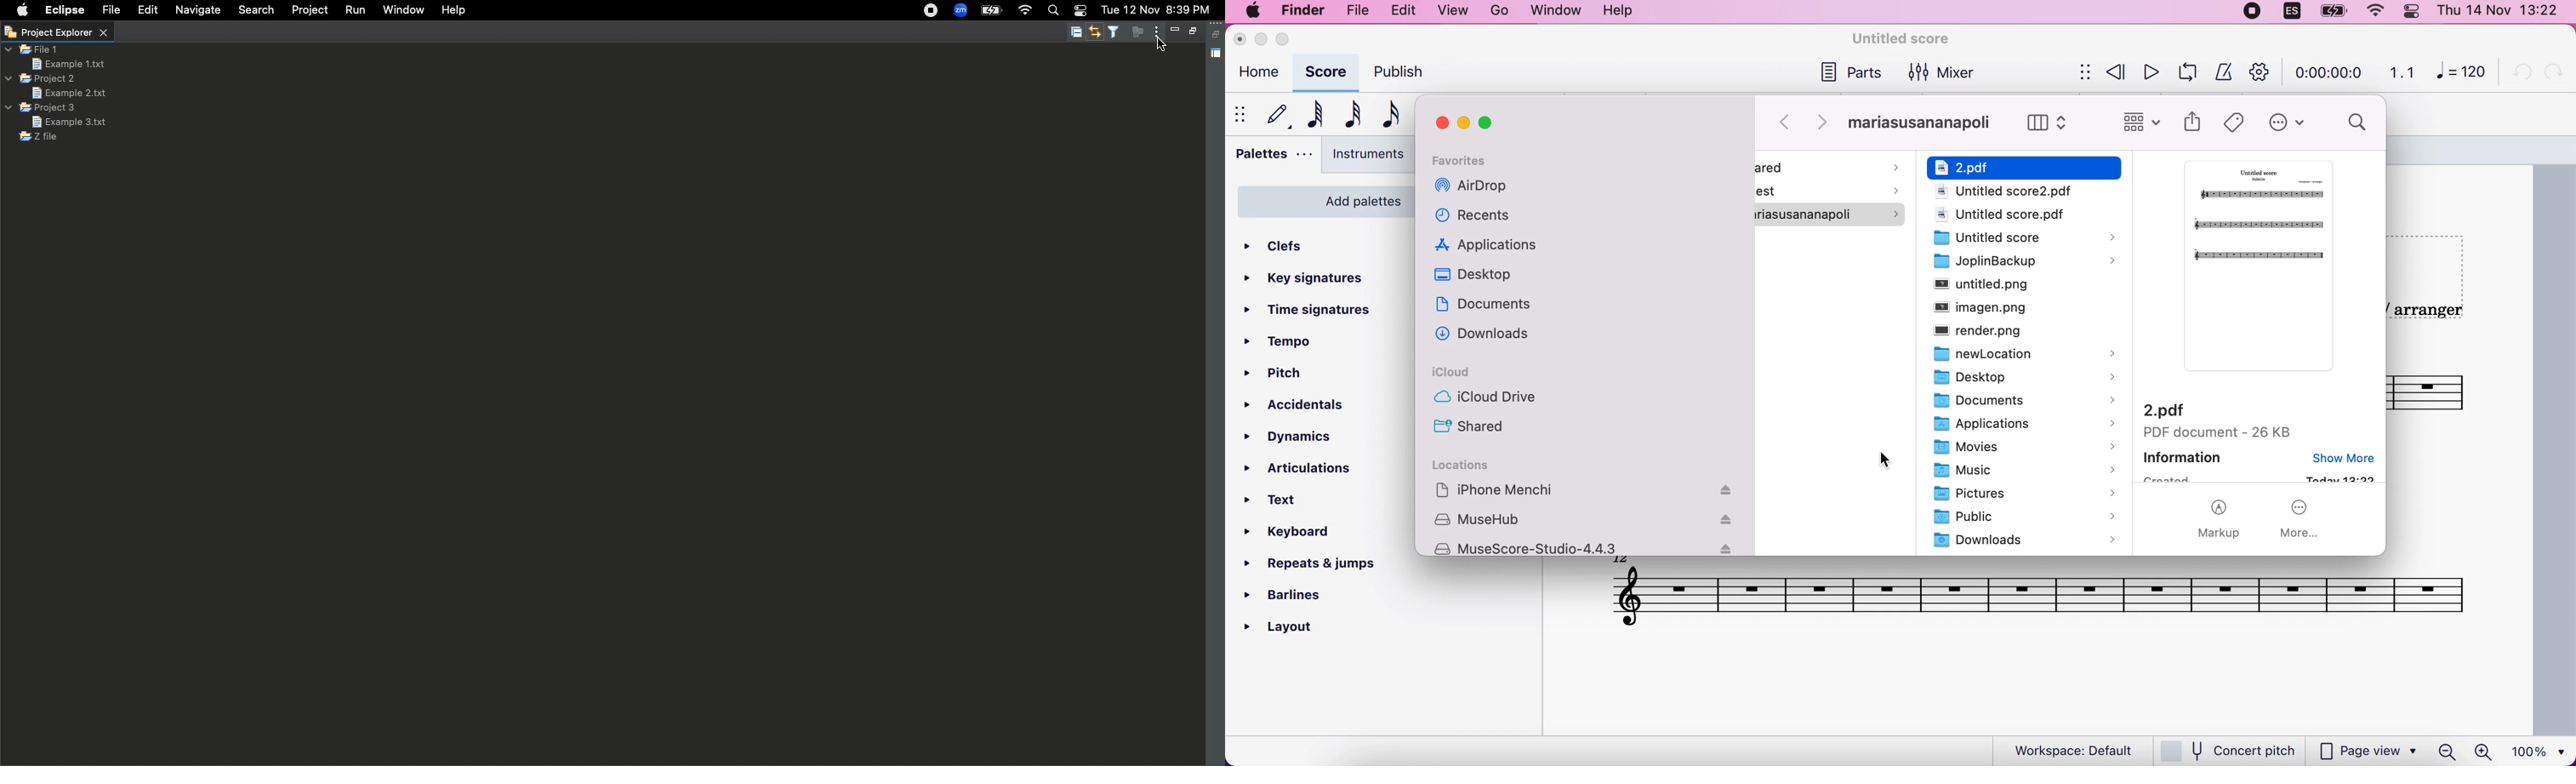  Describe the element at coordinates (2359, 124) in the screenshot. I see `search` at that location.